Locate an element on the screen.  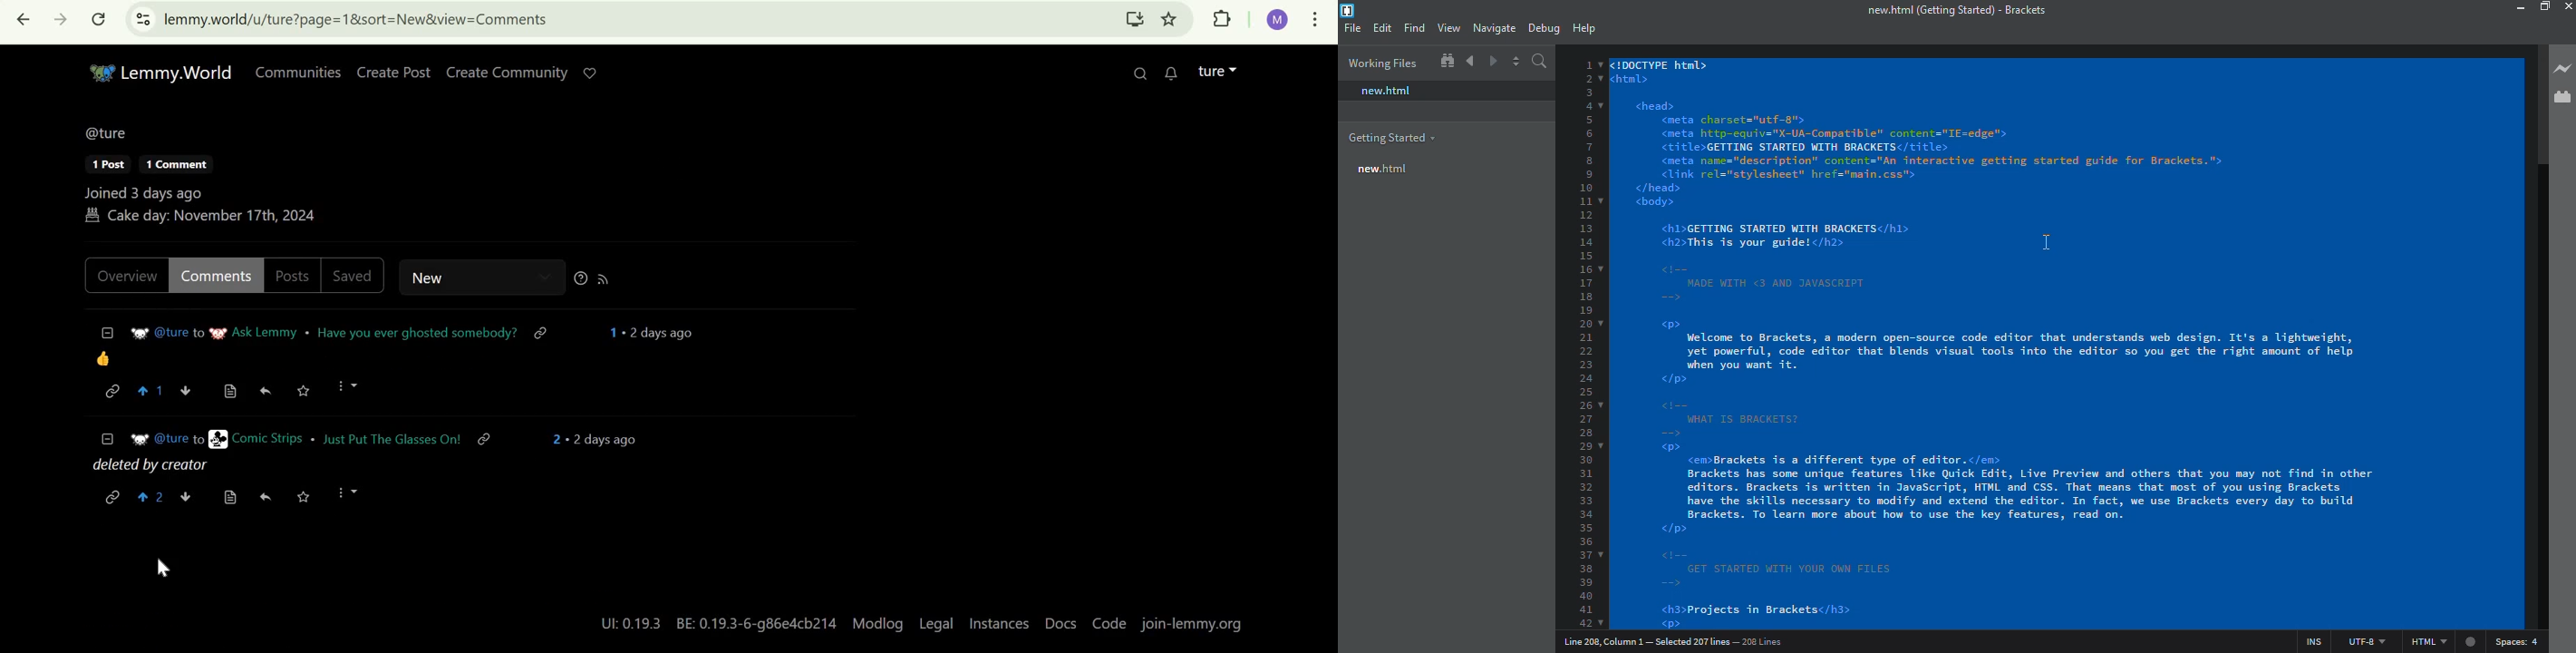
edit is located at coordinates (1383, 27).